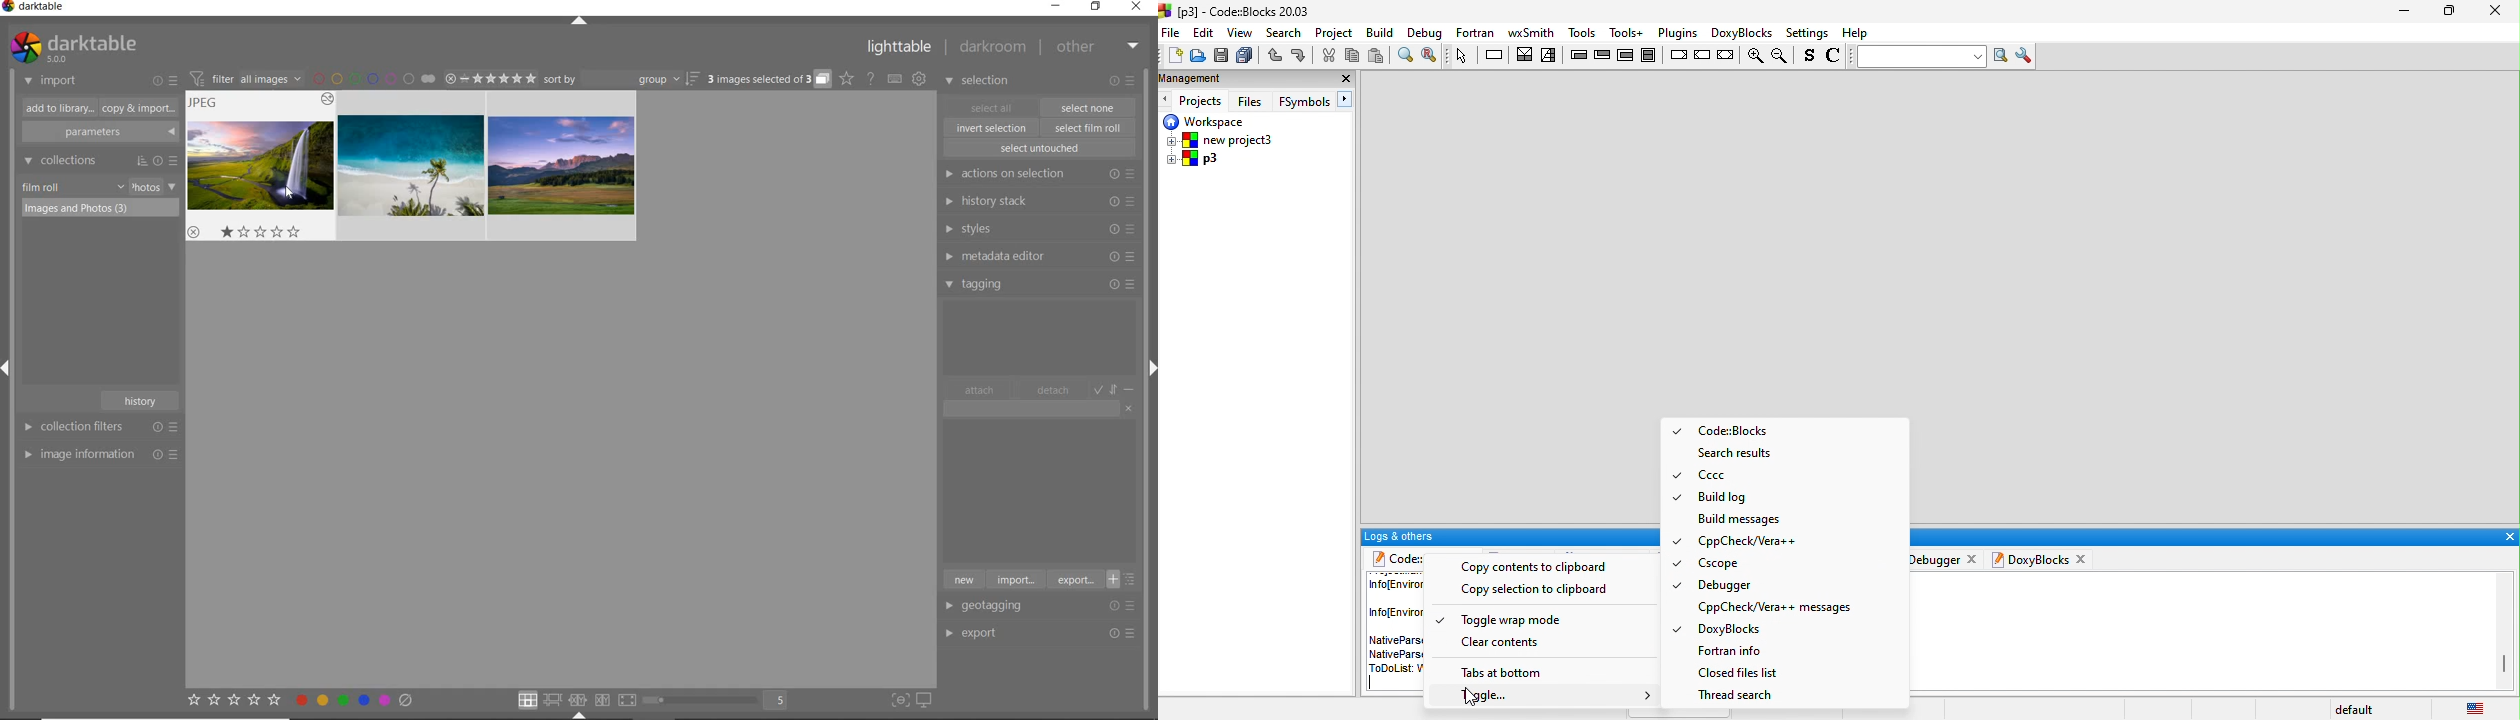 This screenshot has height=728, width=2520. What do you see at coordinates (2478, 706) in the screenshot?
I see `United states (english)` at bounding box center [2478, 706].